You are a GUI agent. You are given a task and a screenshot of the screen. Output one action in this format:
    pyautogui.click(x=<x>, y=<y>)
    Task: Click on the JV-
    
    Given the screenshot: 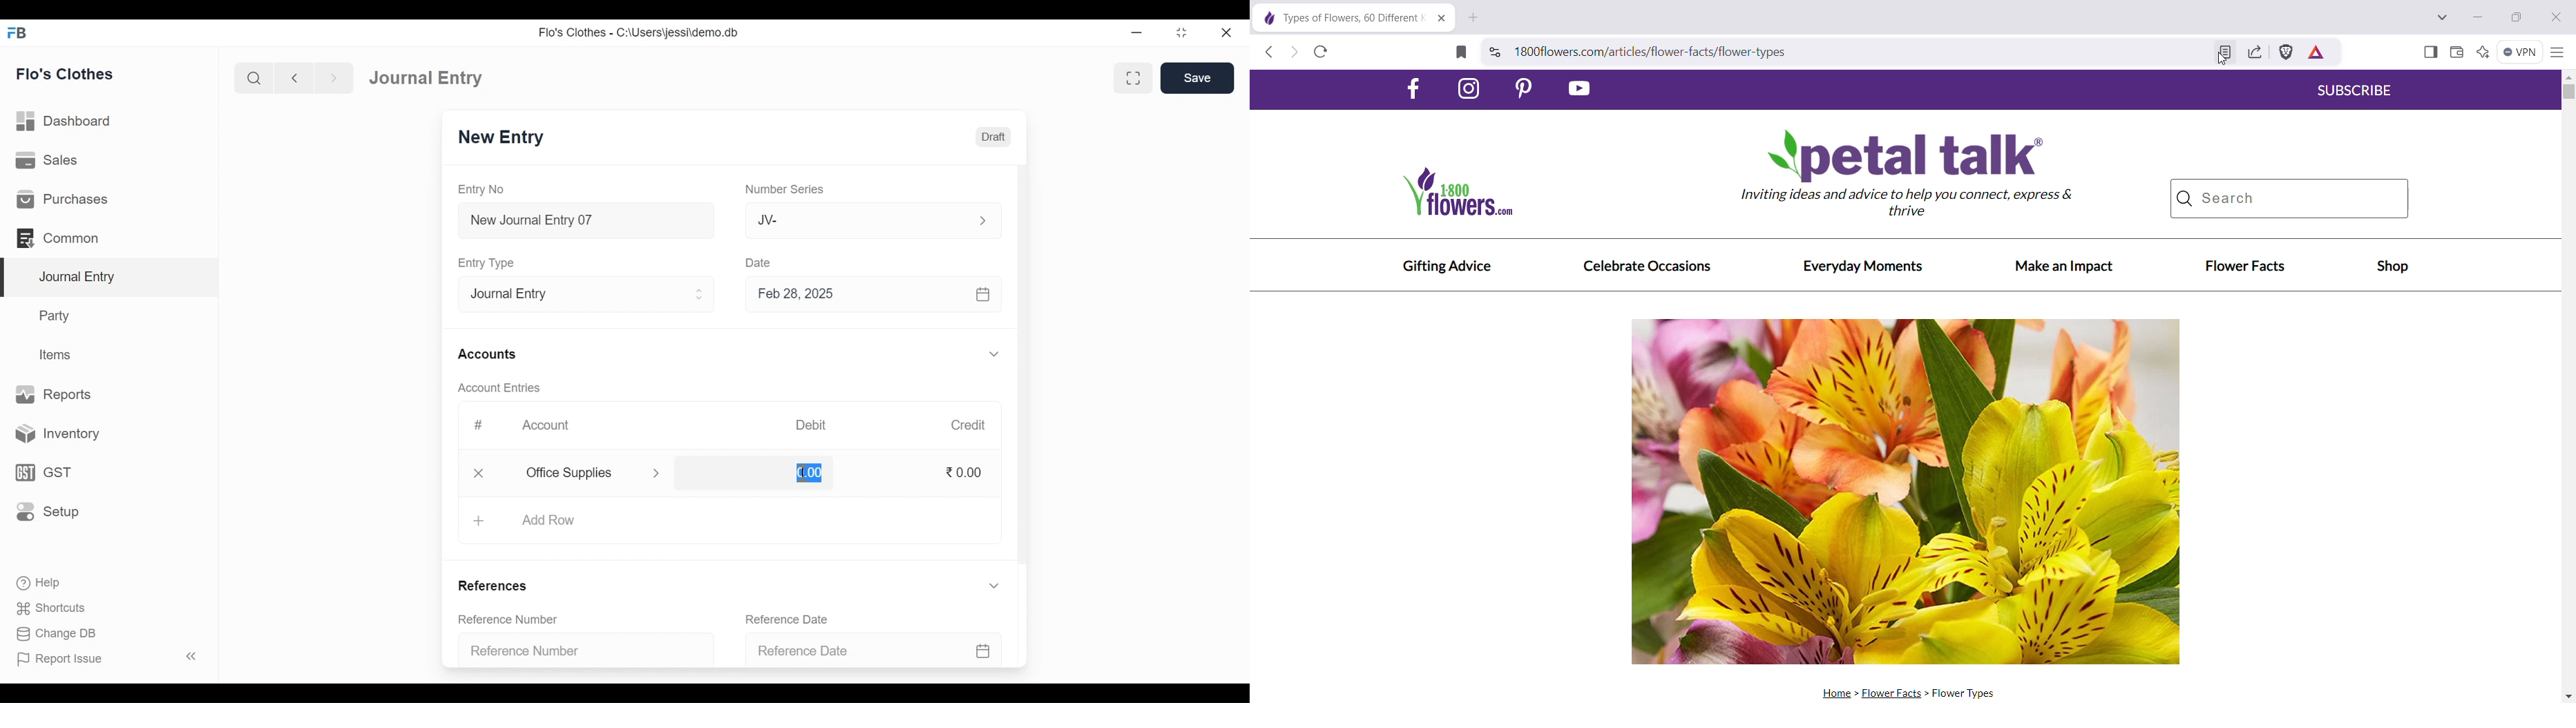 What is the action you would take?
    pyautogui.click(x=850, y=221)
    